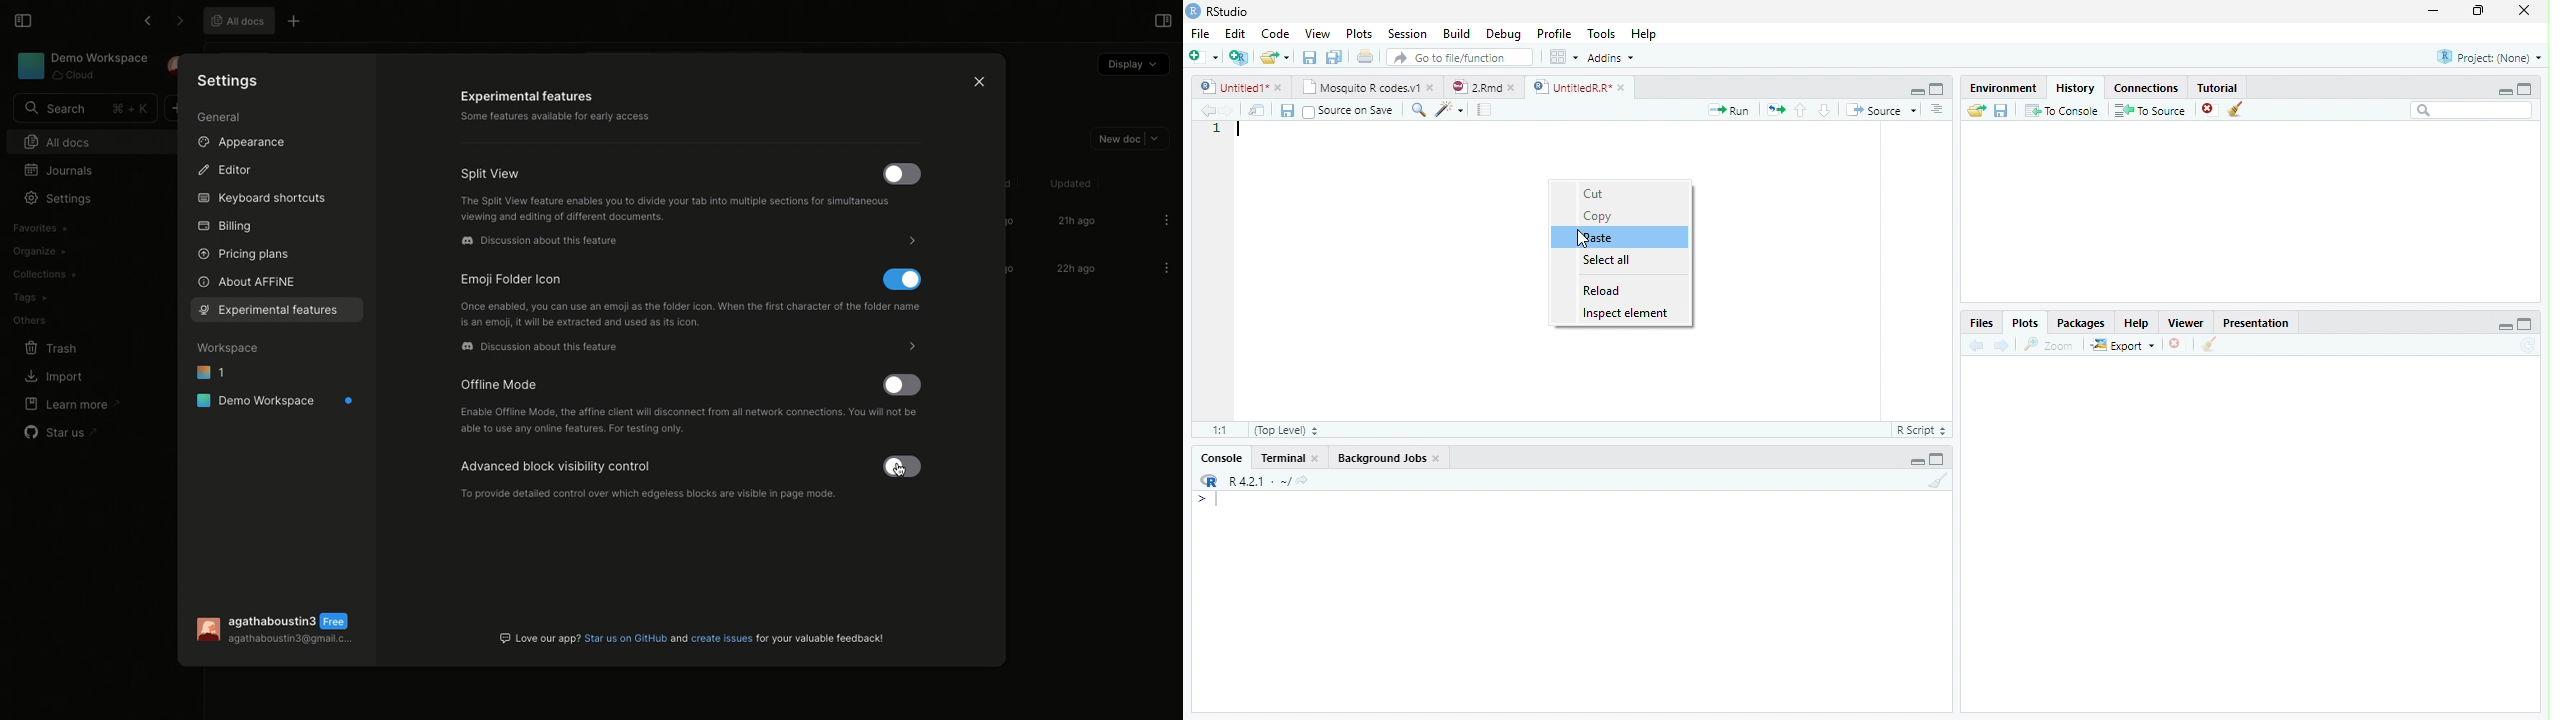  Describe the element at coordinates (1365, 56) in the screenshot. I see `print current file` at that location.